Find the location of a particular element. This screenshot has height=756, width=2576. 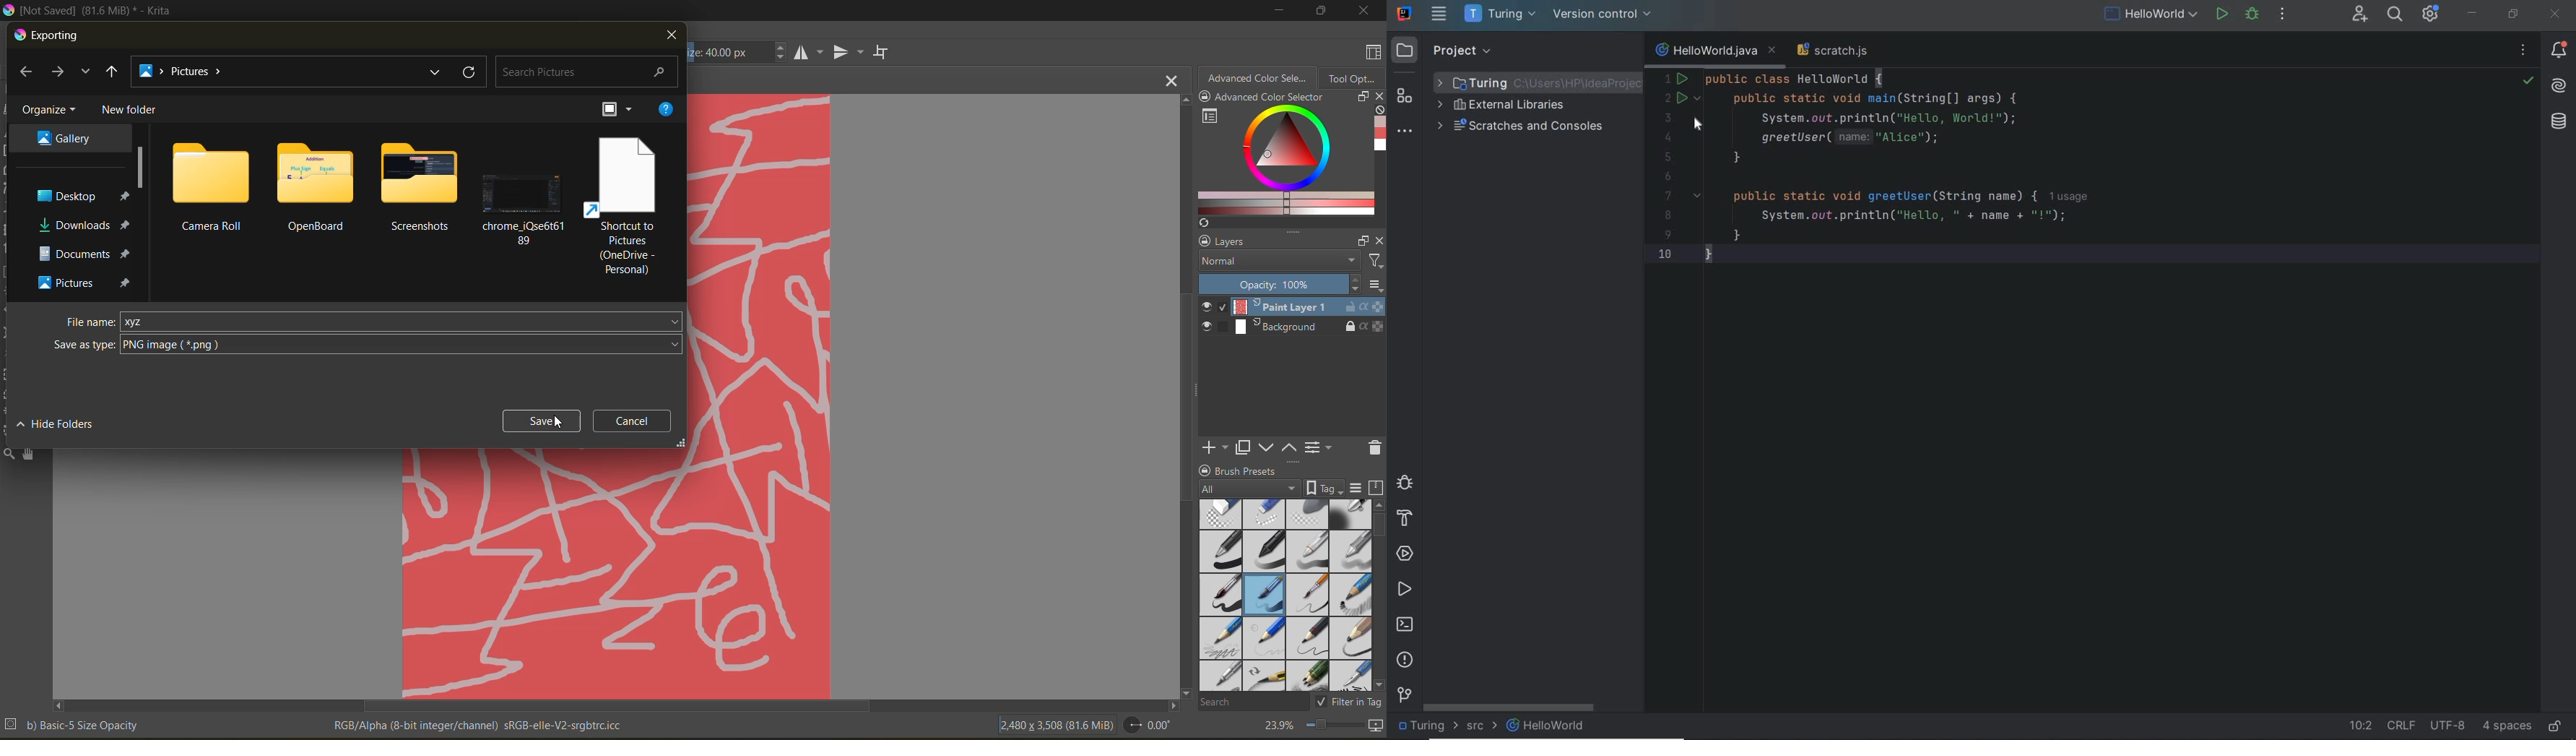

save is located at coordinates (542, 421).